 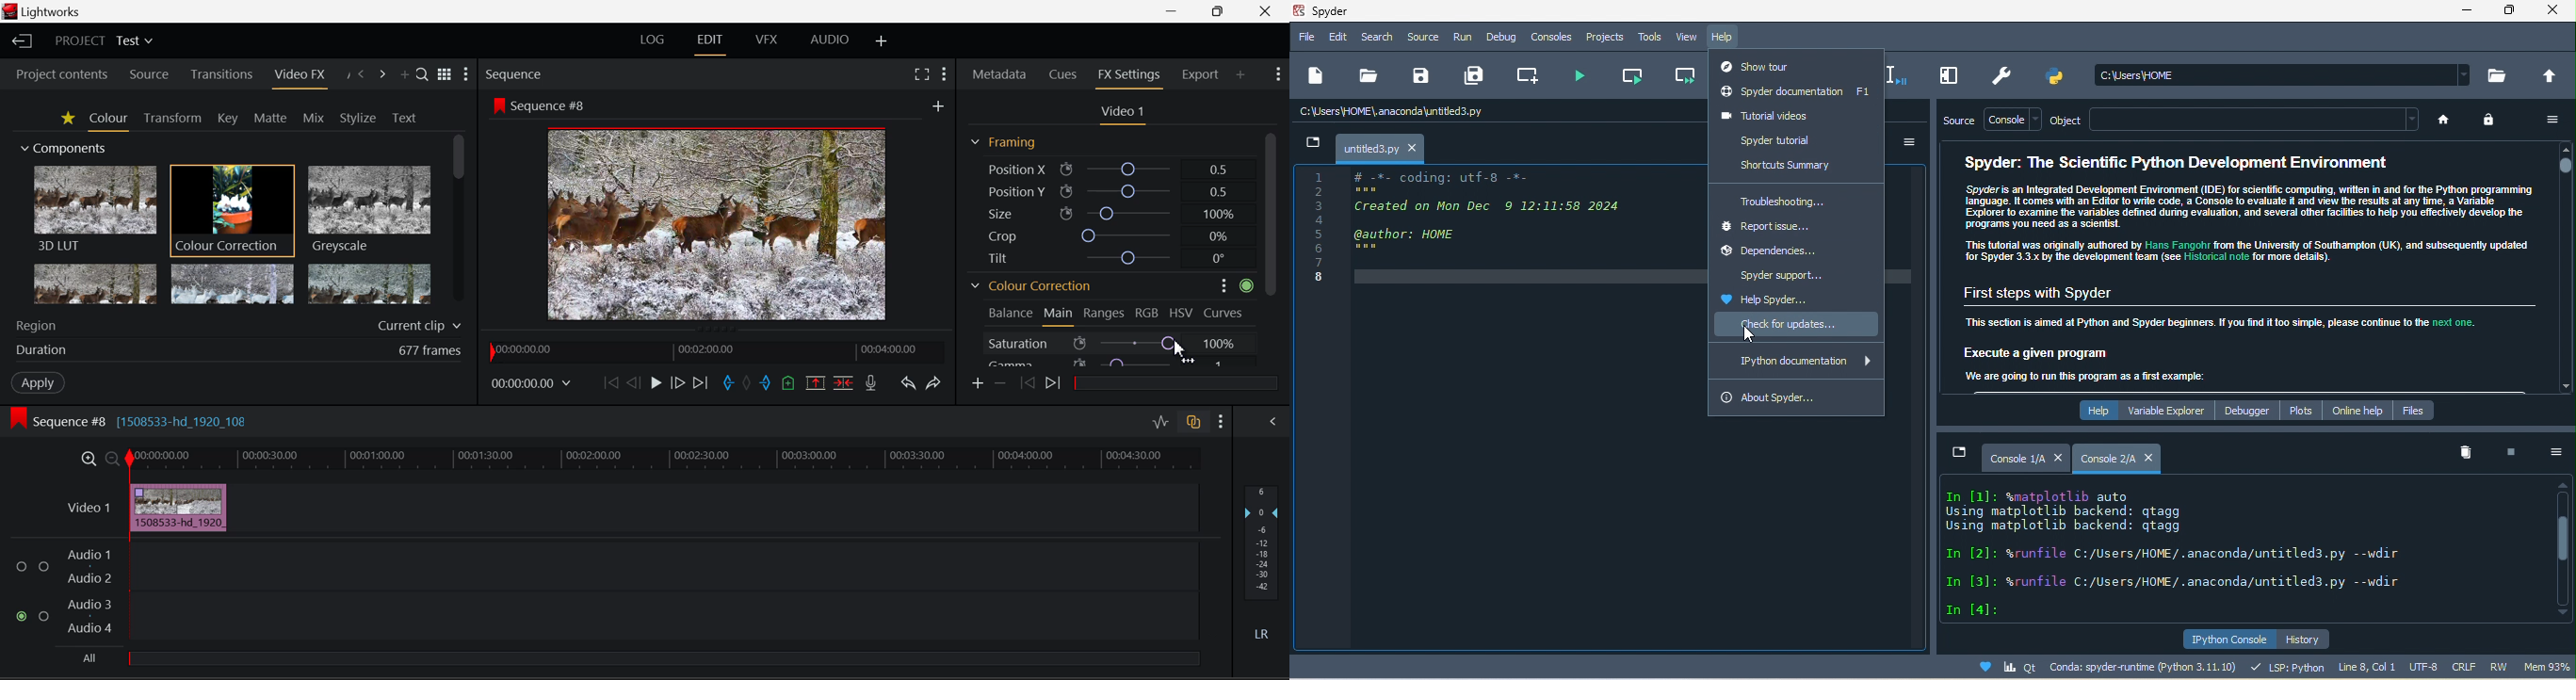 What do you see at coordinates (2565, 548) in the screenshot?
I see `vertical scroll bar` at bounding box center [2565, 548].